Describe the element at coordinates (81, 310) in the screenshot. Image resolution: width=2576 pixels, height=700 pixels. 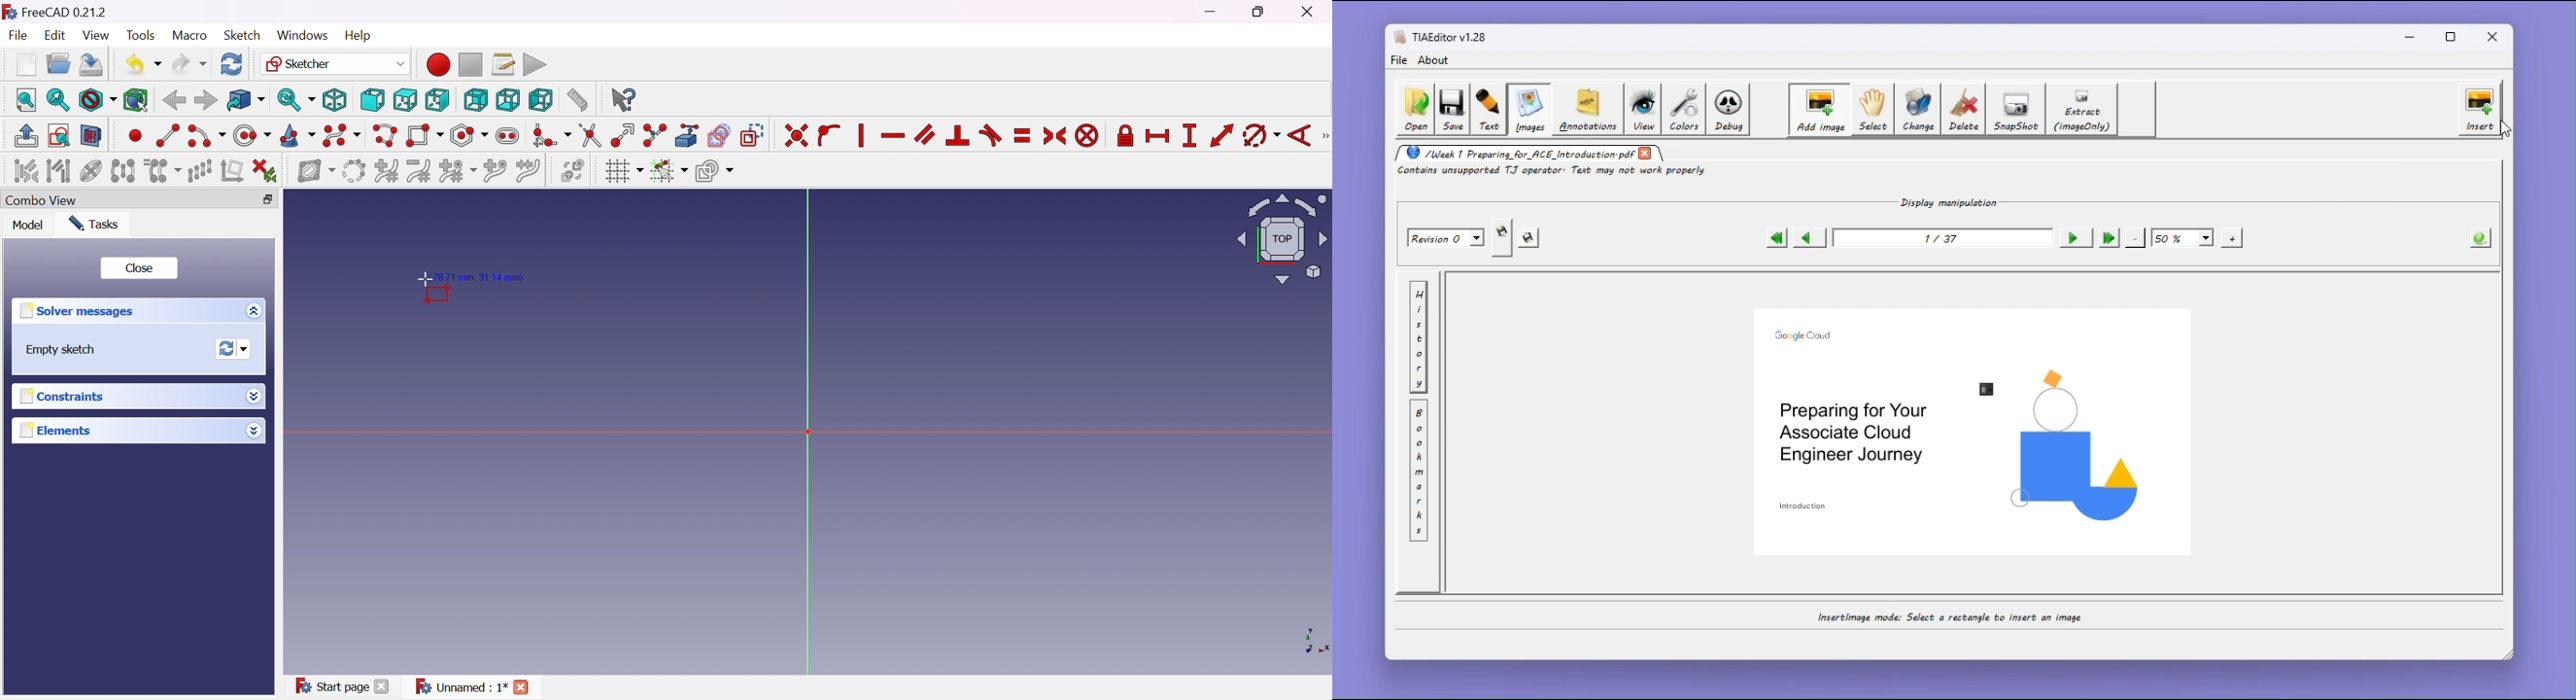
I see `Solver messages` at that location.